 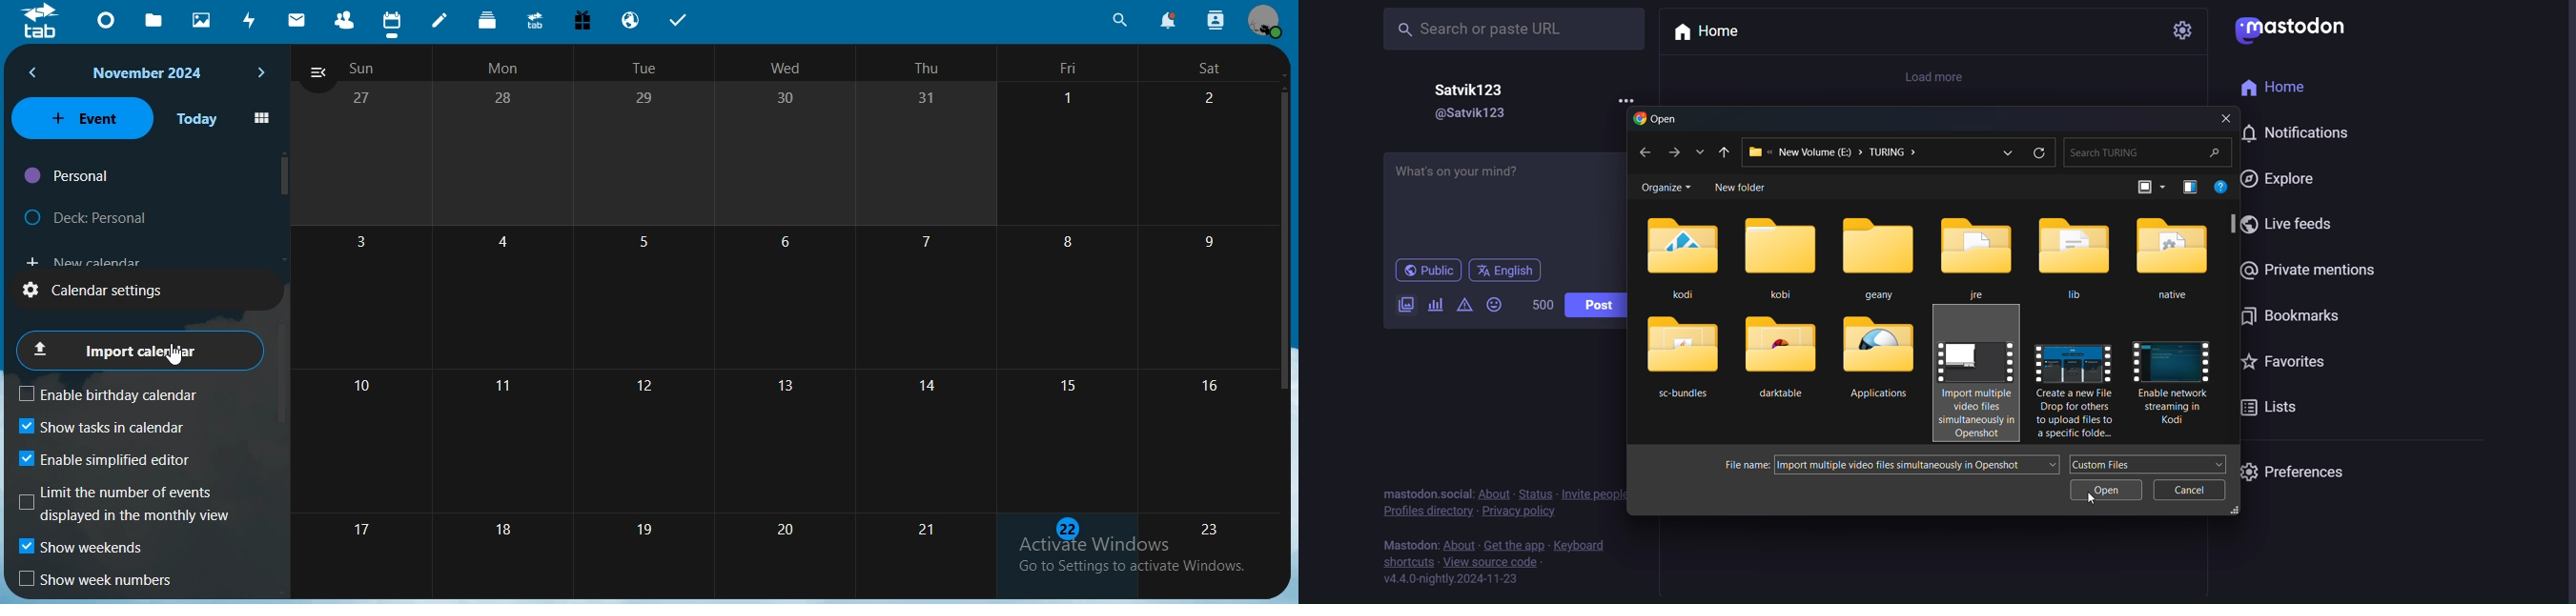 I want to click on file name, so click(x=1745, y=465).